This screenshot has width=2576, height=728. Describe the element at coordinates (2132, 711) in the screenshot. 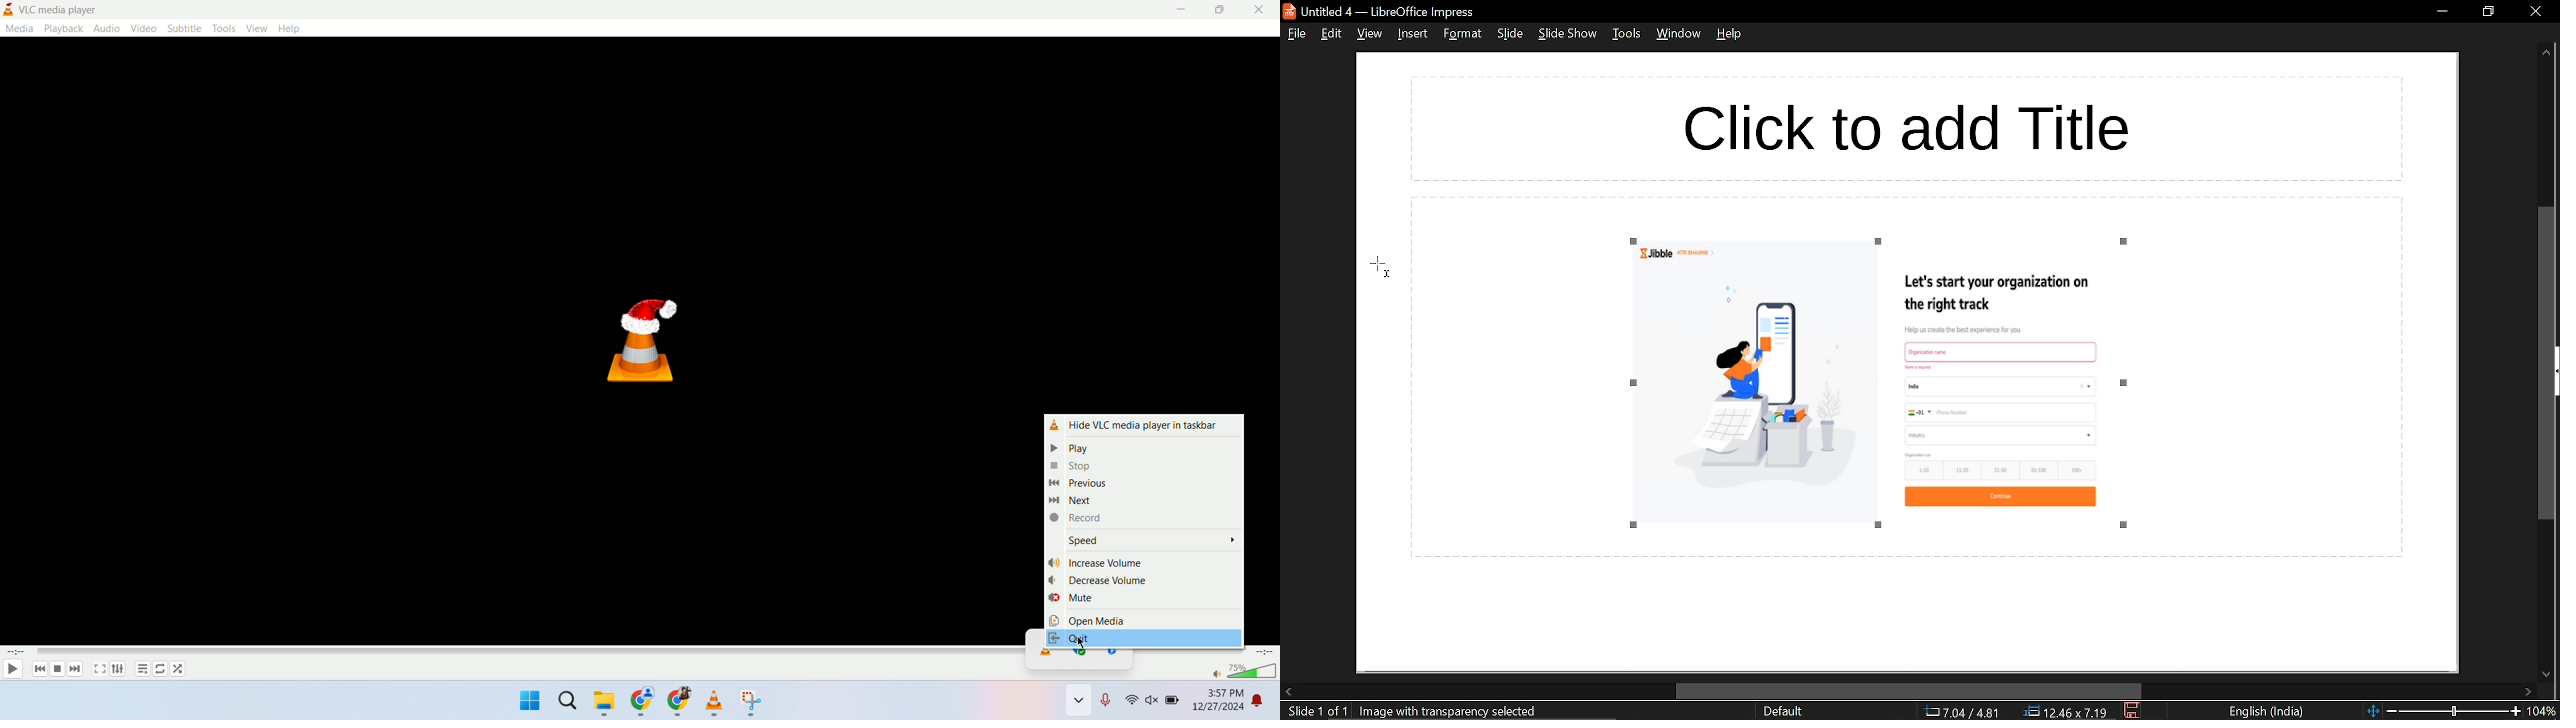

I see `save` at that location.